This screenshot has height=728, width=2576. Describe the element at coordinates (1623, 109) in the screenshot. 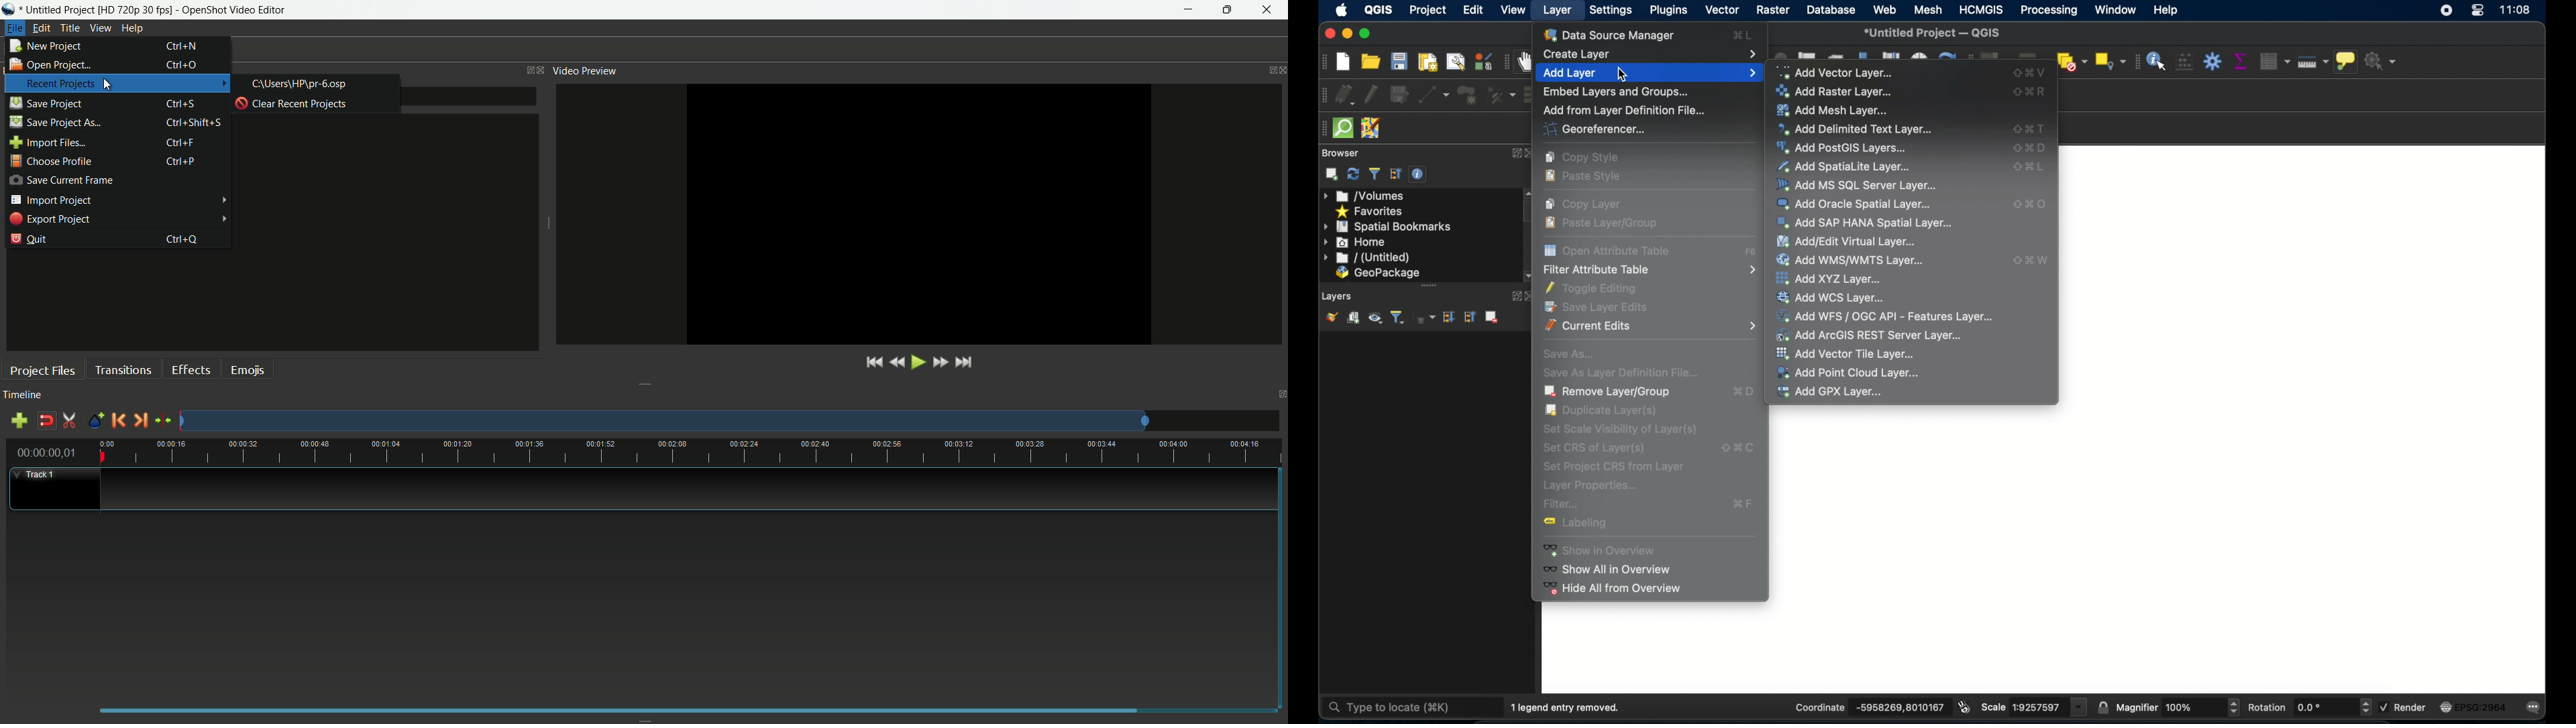

I see `add from layer definition file` at that location.